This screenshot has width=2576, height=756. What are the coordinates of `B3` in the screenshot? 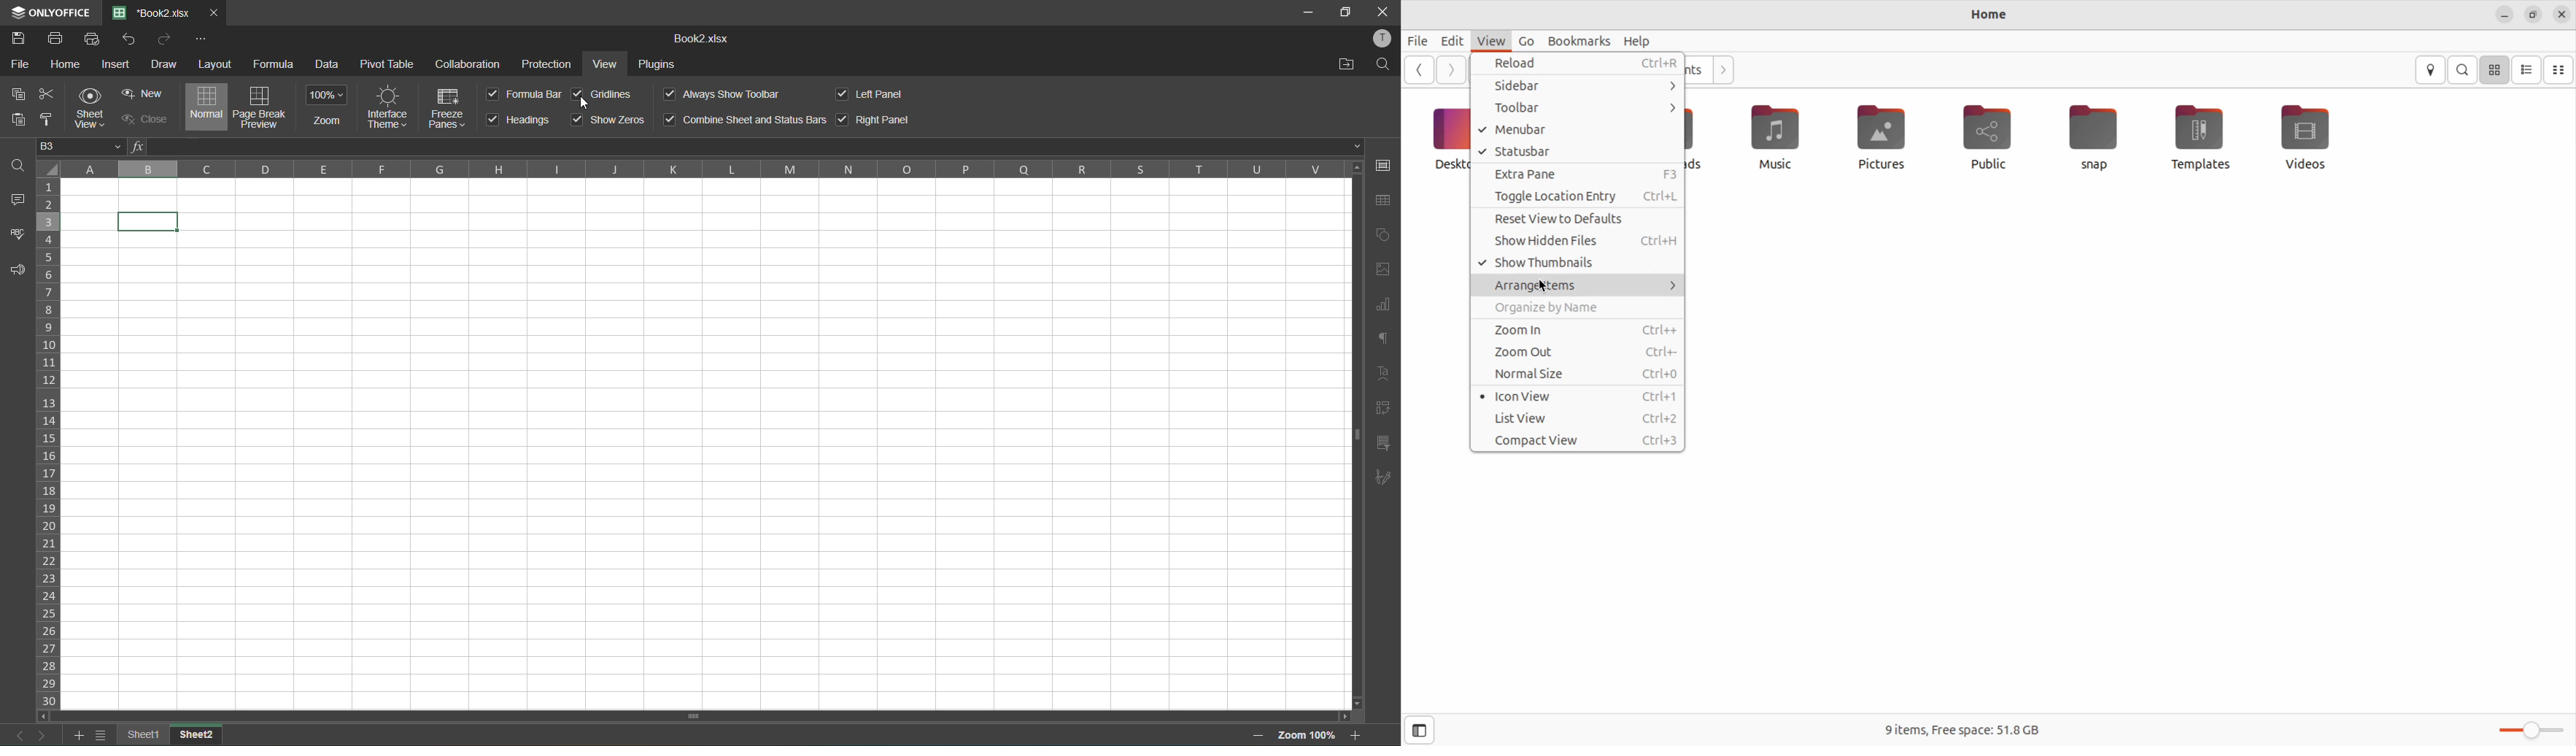 It's located at (79, 149).